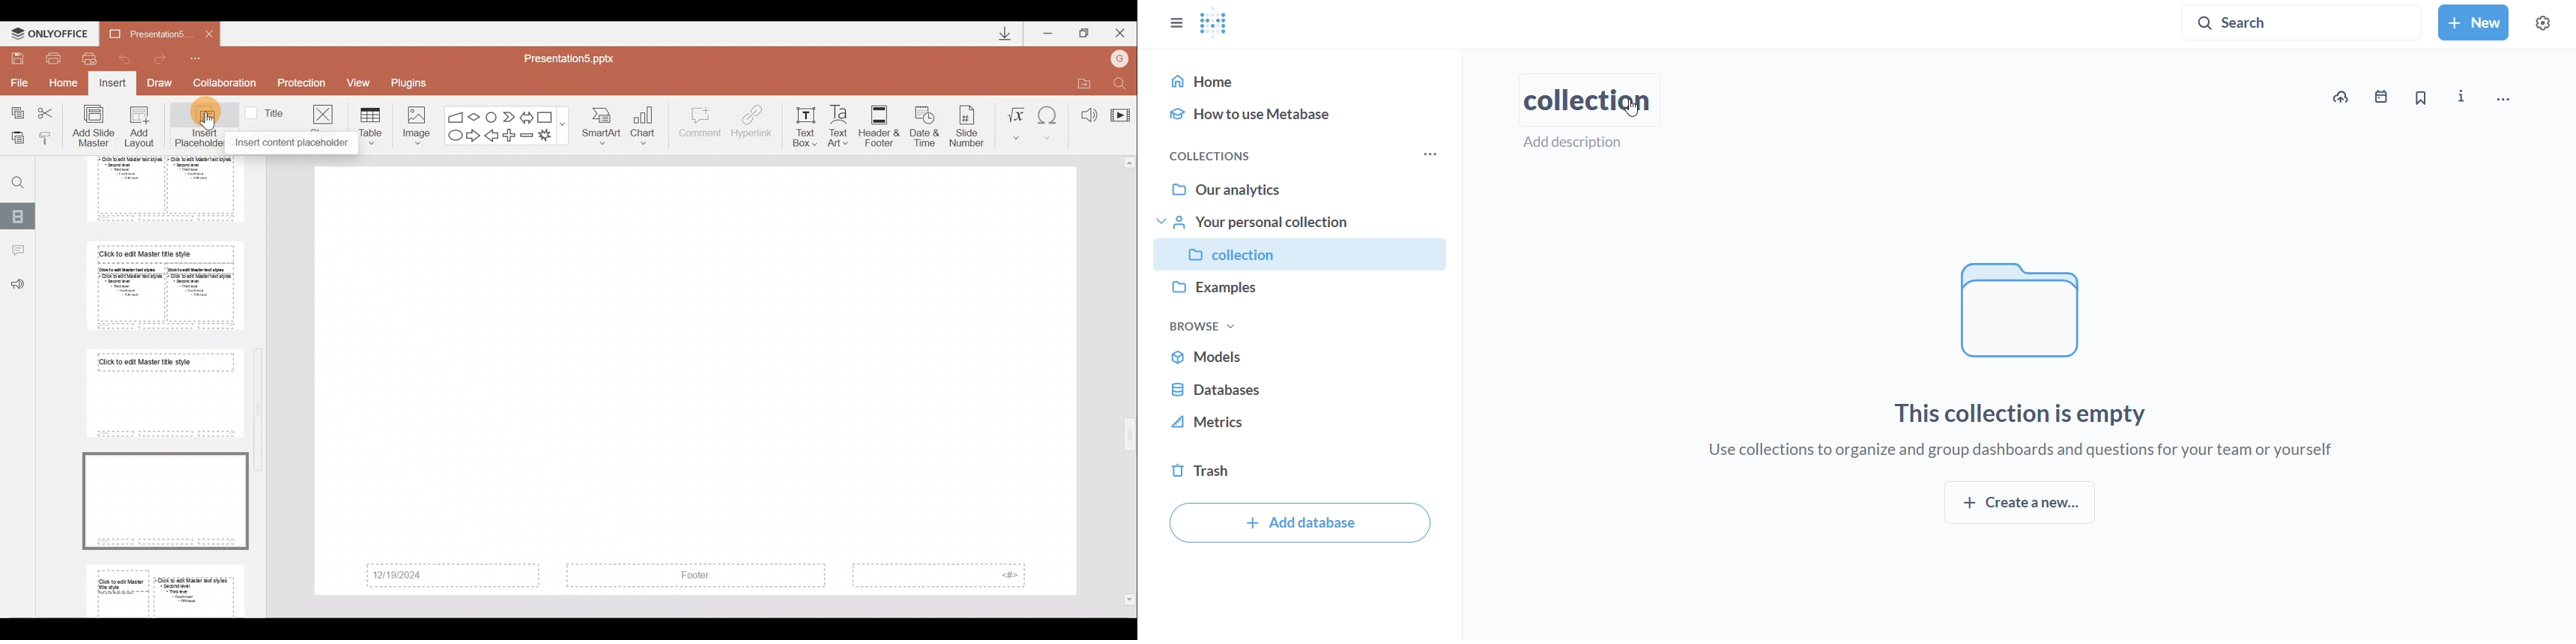 The image size is (2576, 644). Describe the element at coordinates (576, 57) in the screenshot. I see `Document name` at that location.